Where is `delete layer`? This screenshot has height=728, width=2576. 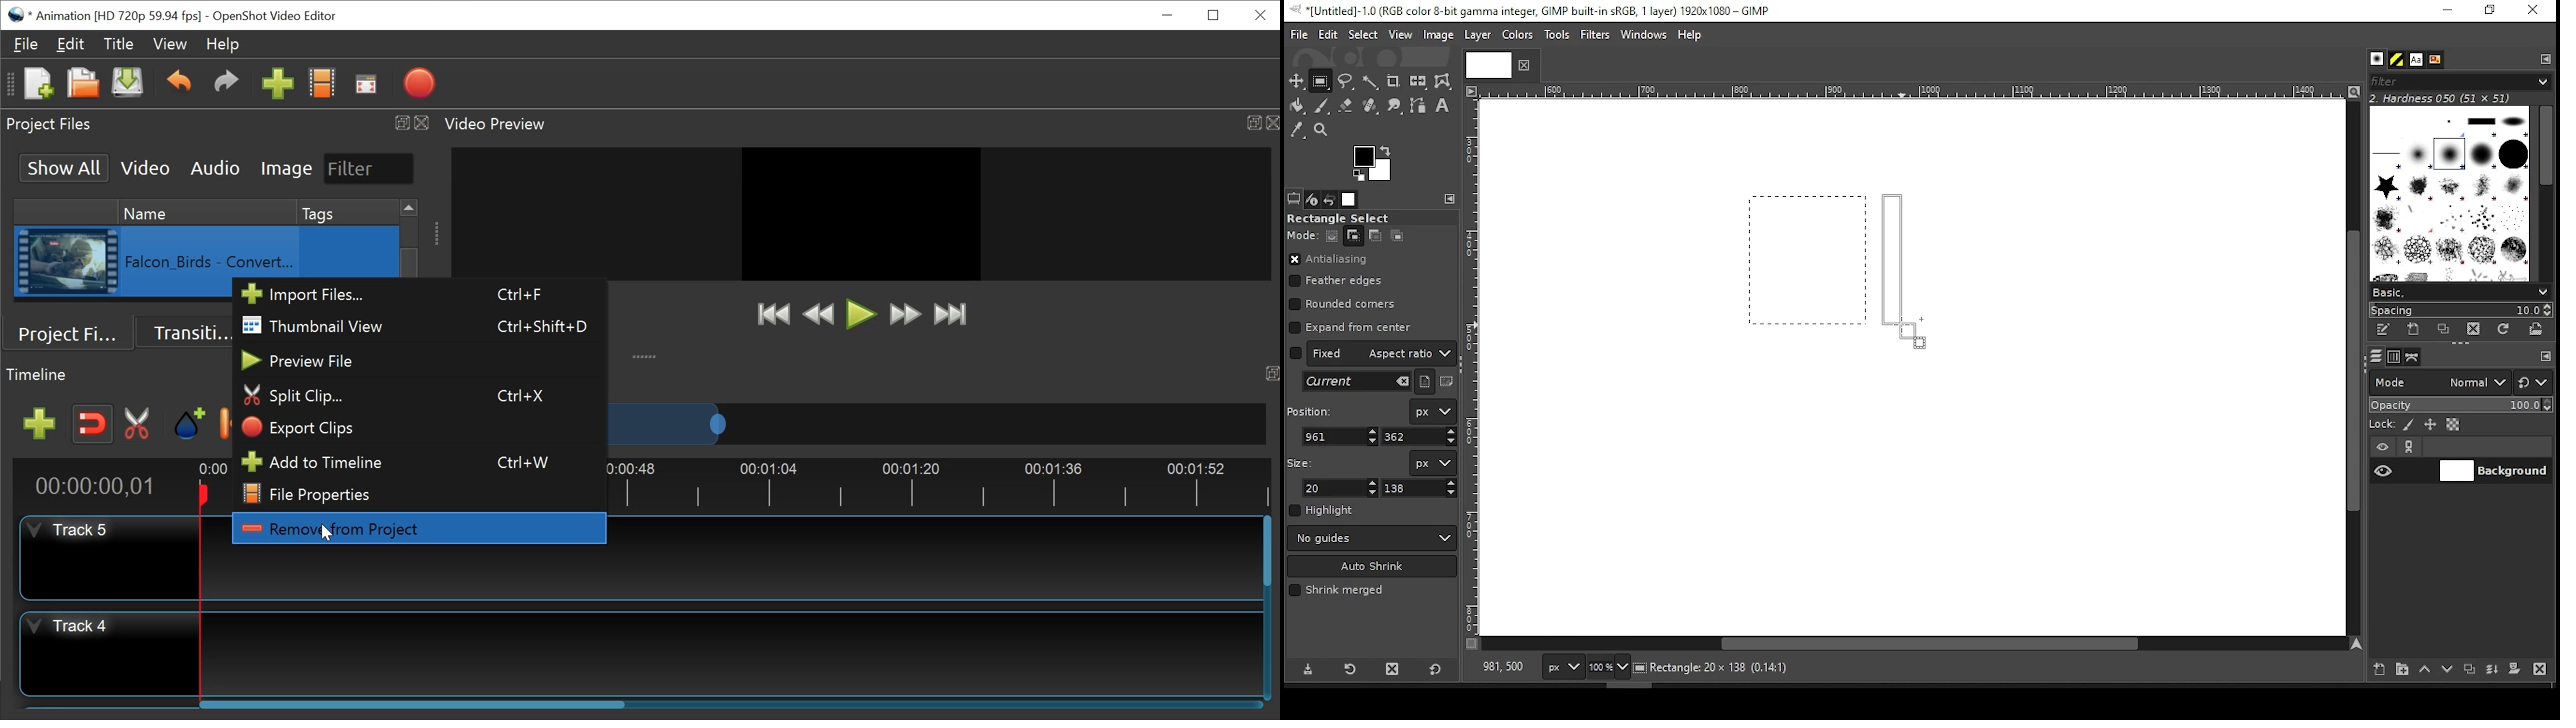
delete layer is located at coordinates (2539, 669).